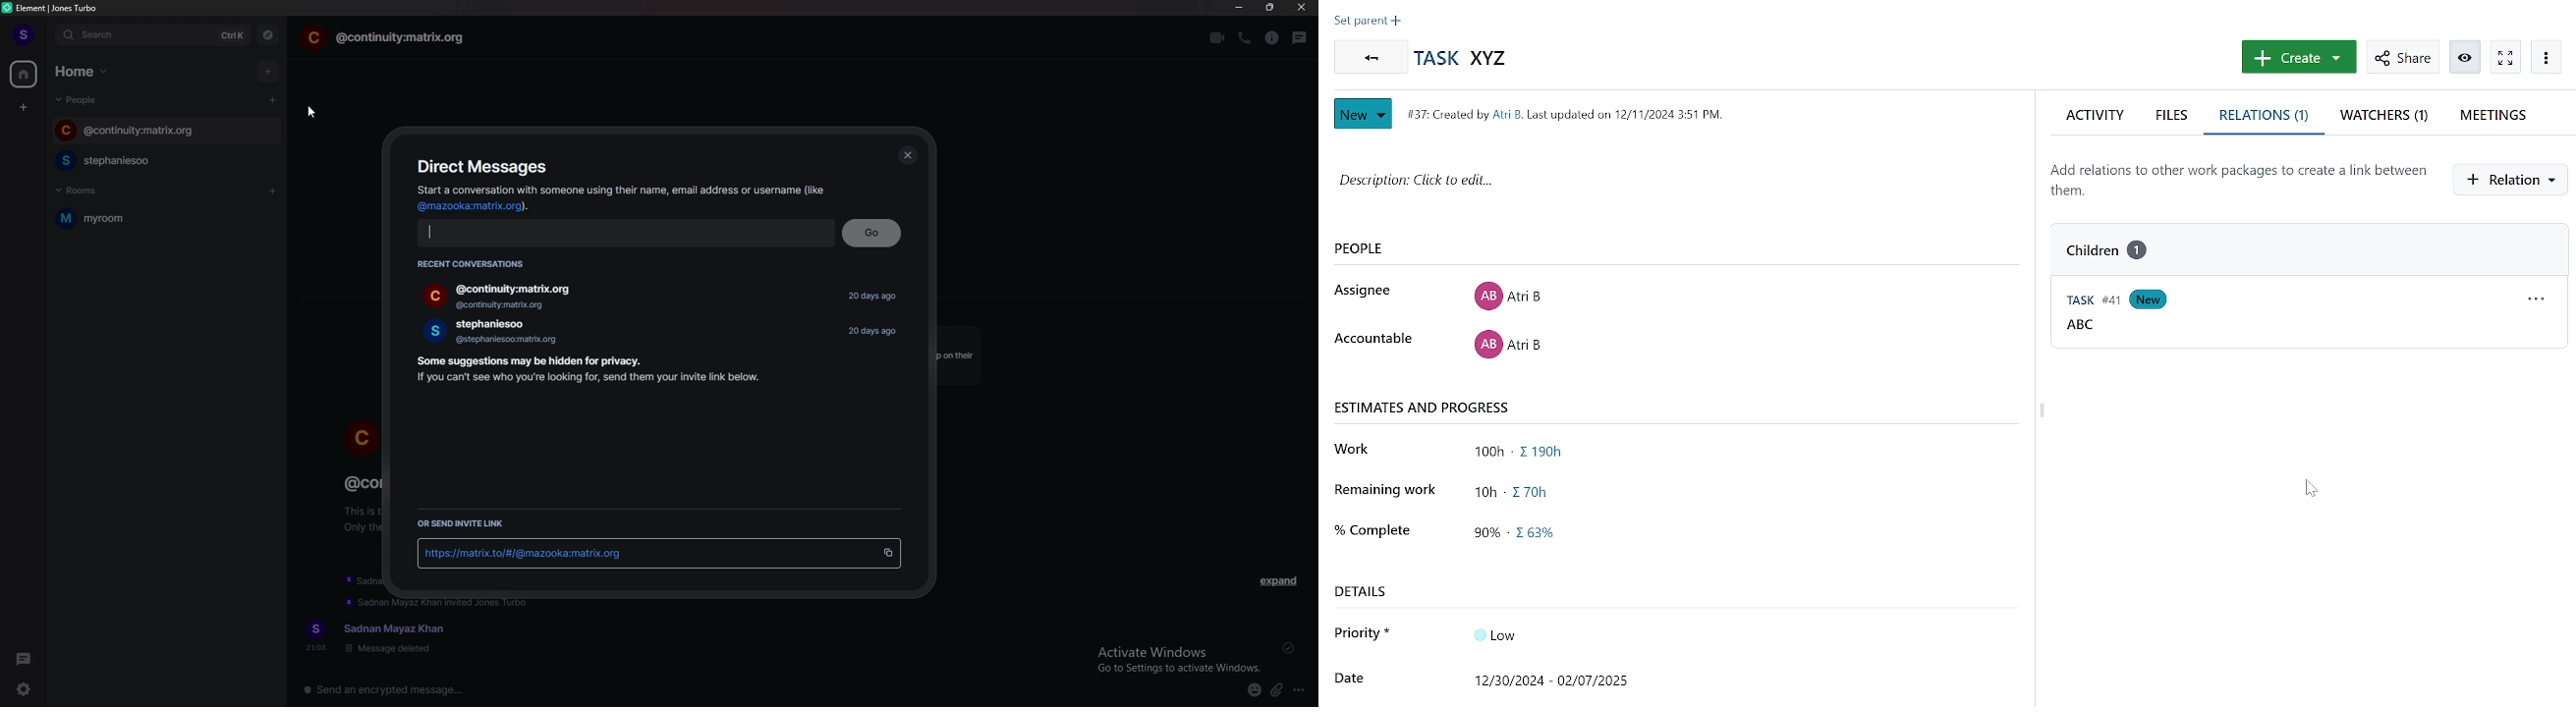 Image resolution: width=2576 pixels, height=728 pixels. I want to click on cursor, so click(315, 109).